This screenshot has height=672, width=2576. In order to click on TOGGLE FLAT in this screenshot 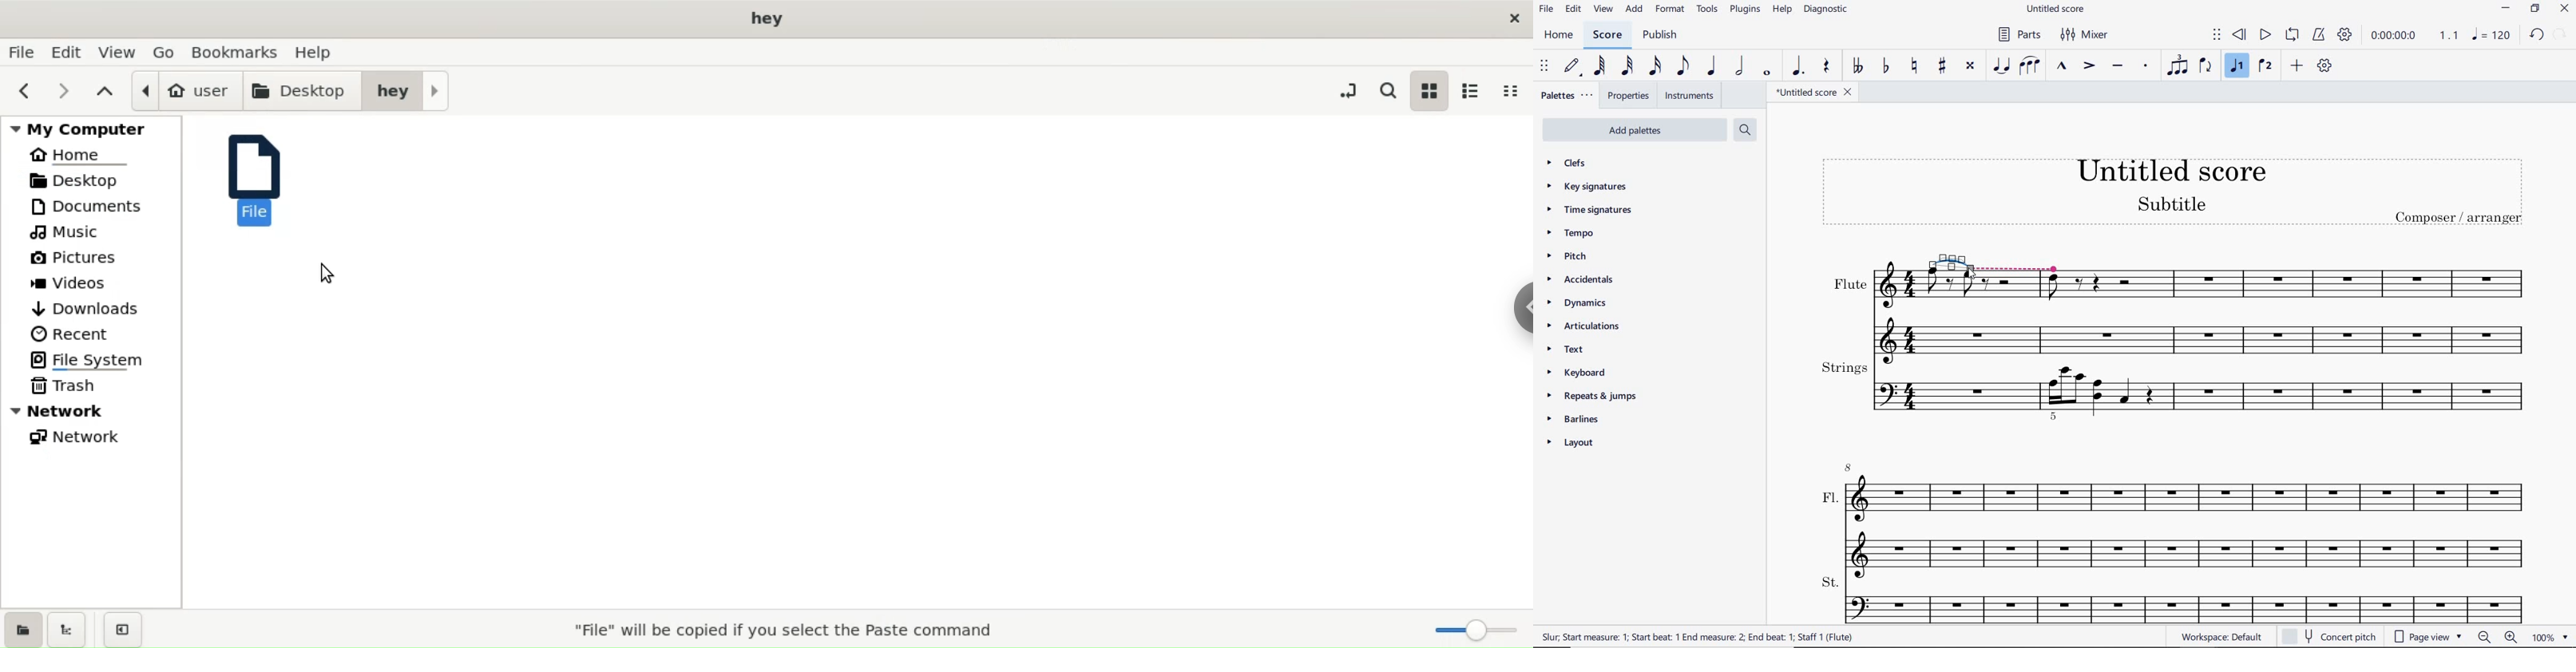, I will do `click(1885, 68)`.